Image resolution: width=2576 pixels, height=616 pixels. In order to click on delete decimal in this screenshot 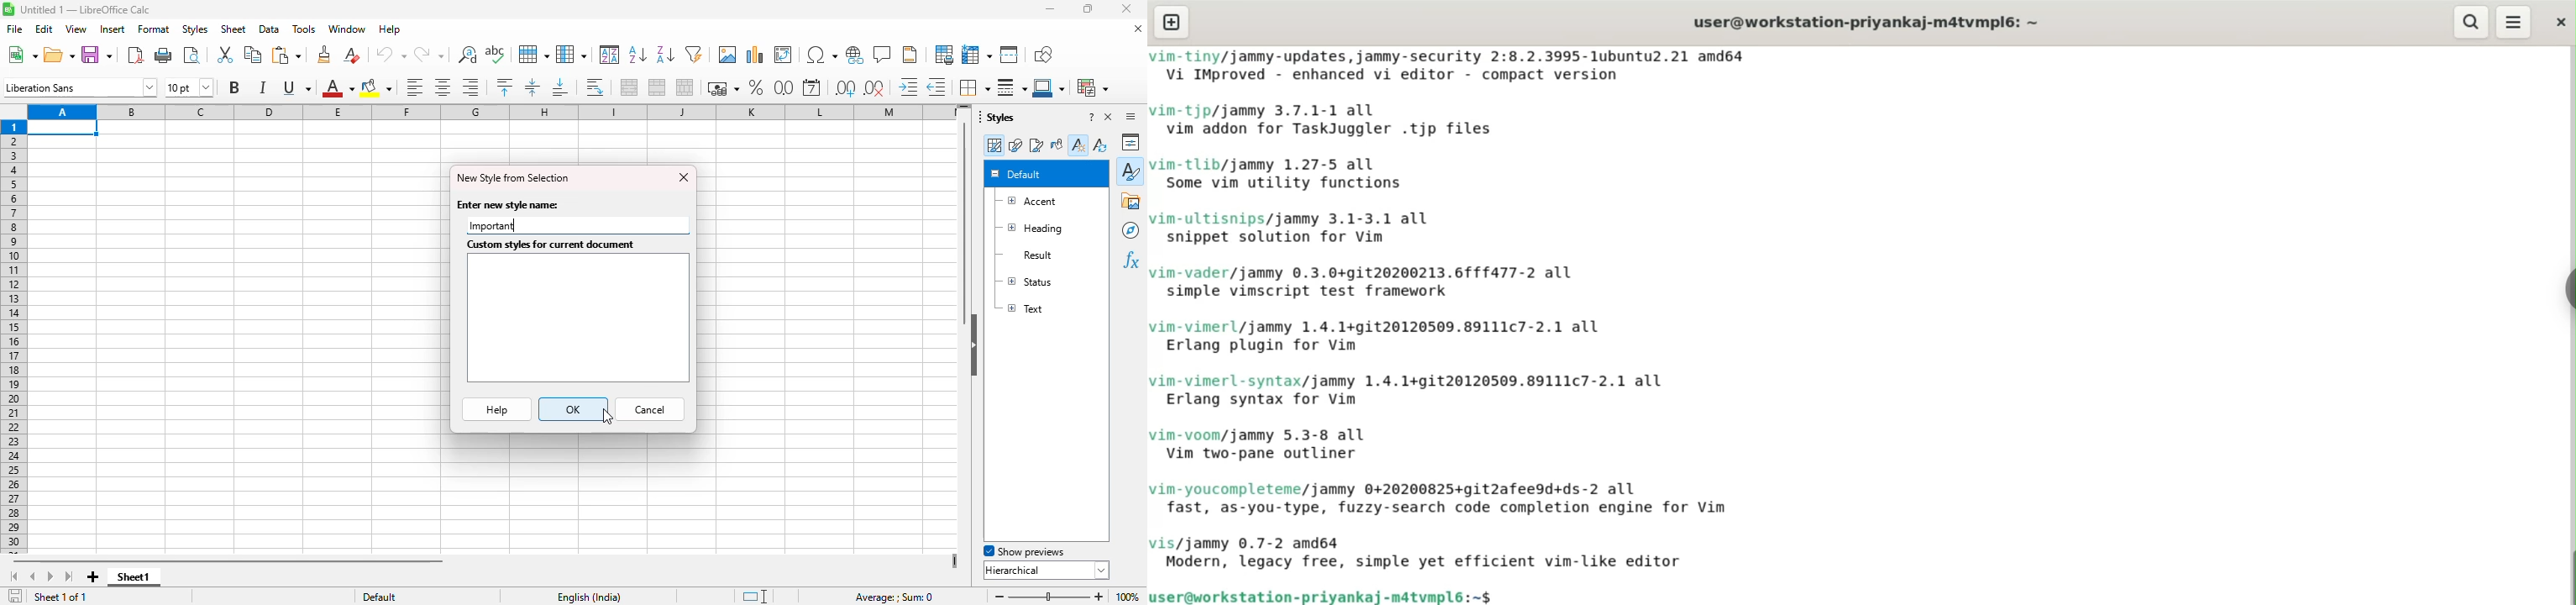, I will do `click(936, 87)`.